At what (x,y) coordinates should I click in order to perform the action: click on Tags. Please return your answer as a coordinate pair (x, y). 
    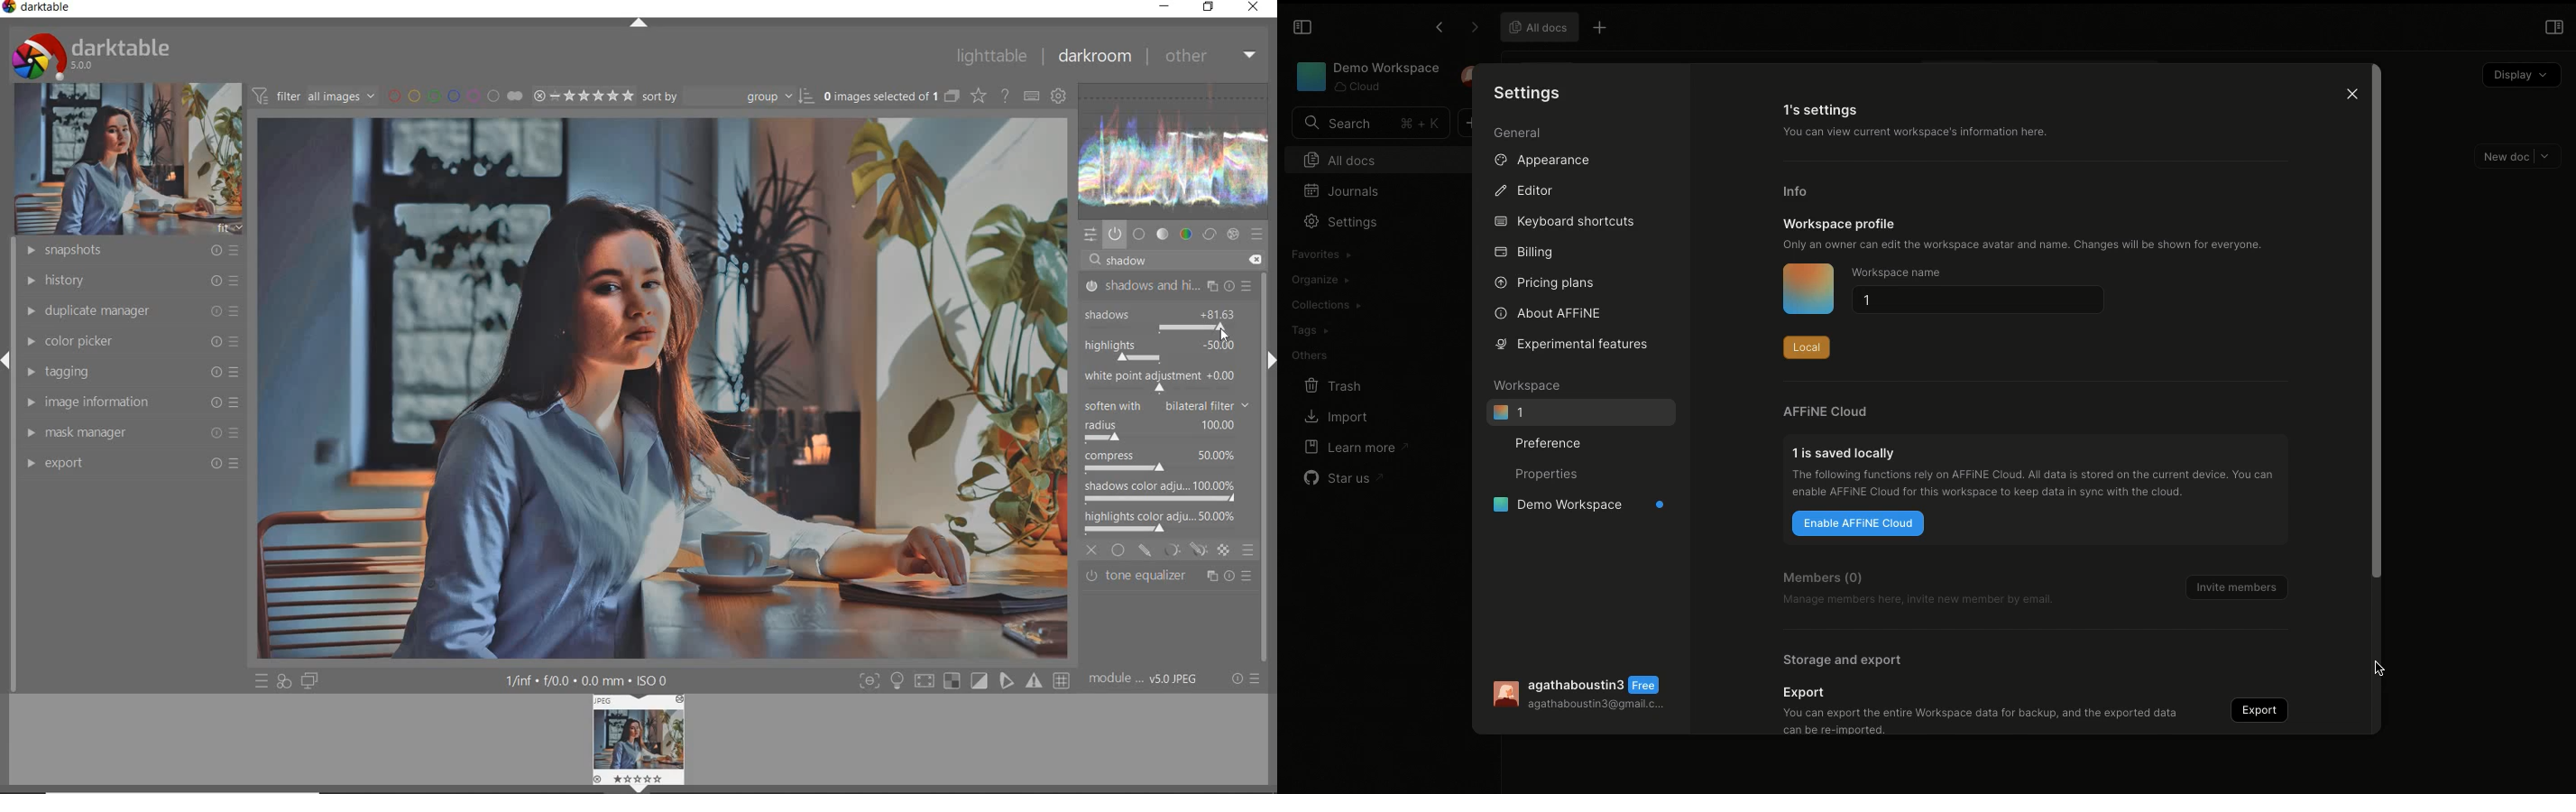
    Looking at the image, I should click on (1310, 330).